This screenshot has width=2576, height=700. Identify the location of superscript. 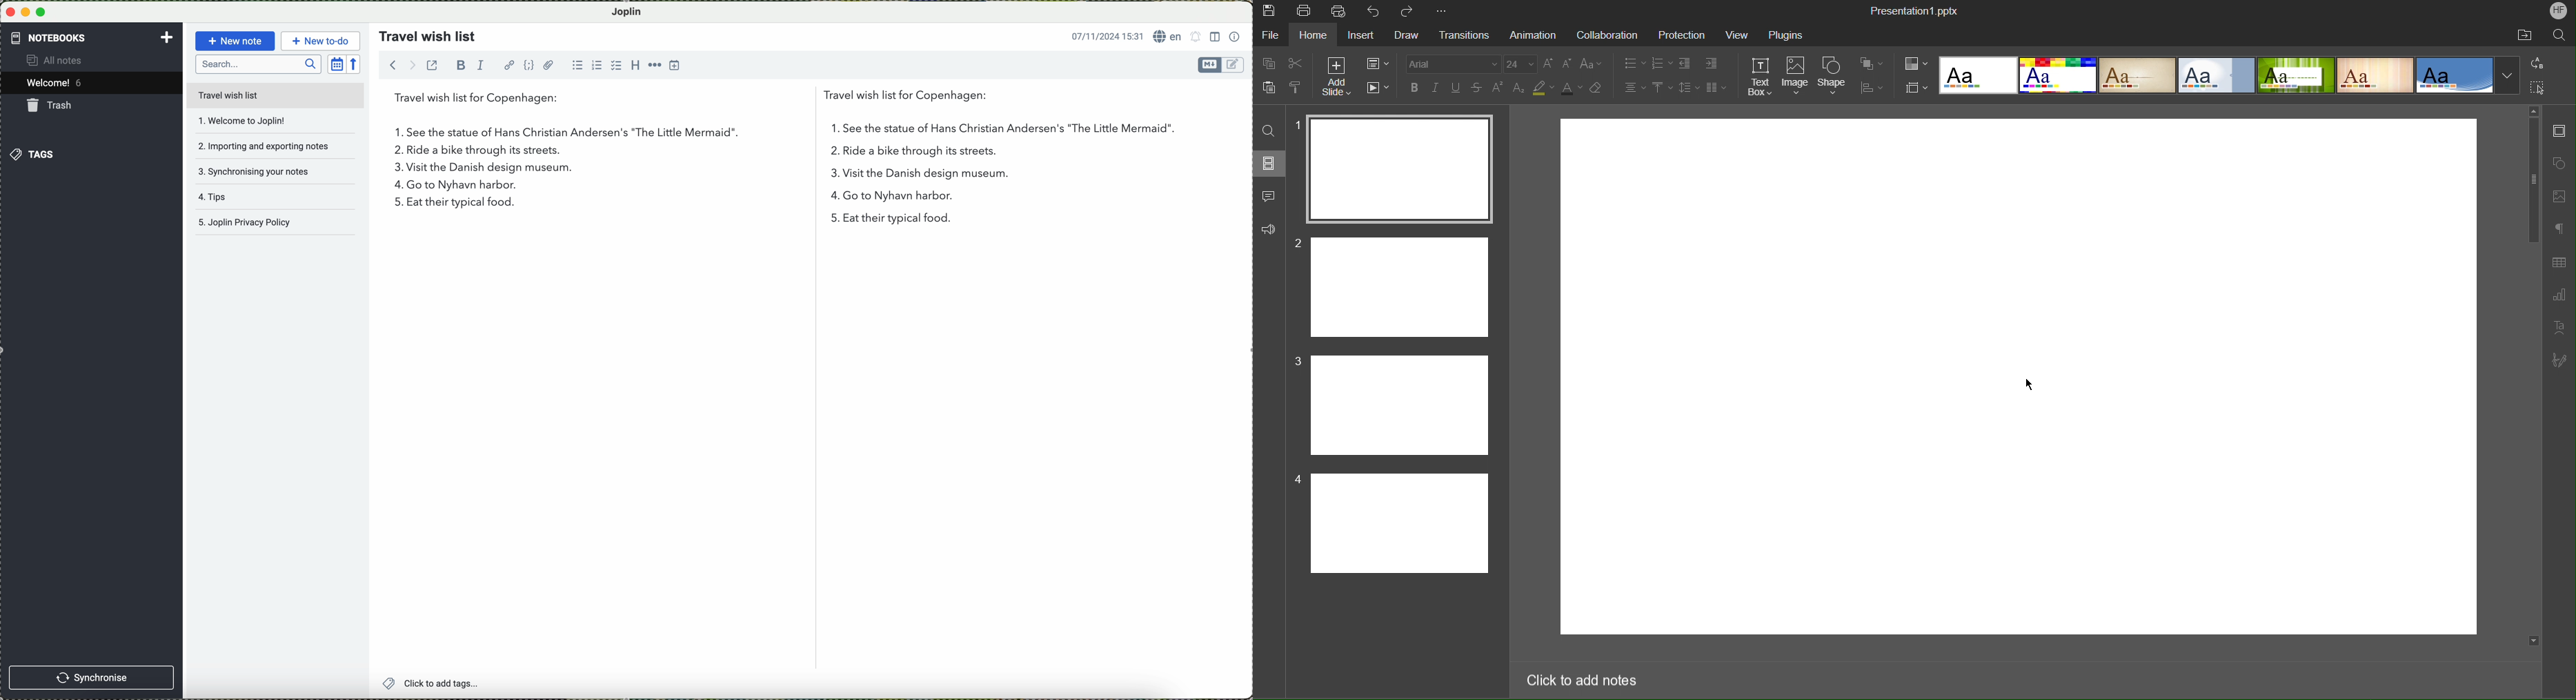
(1499, 88).